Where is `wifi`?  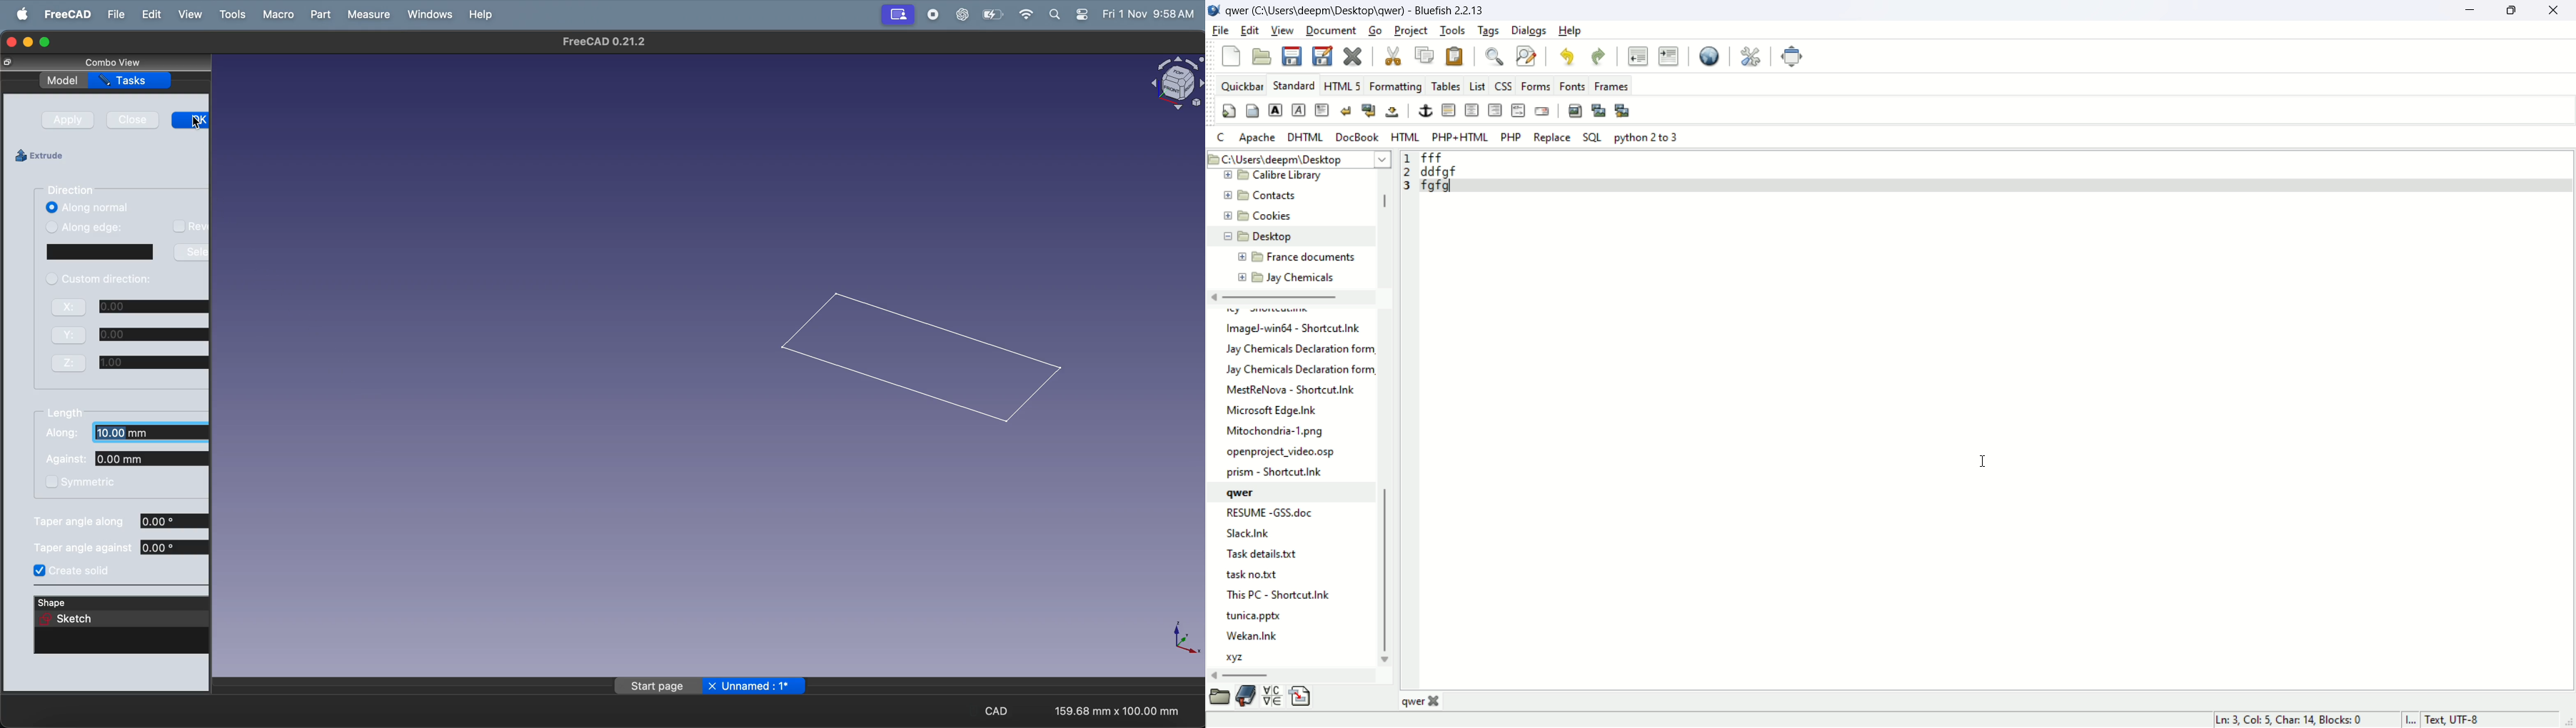
wifi is located at coordinates (1027, 14).